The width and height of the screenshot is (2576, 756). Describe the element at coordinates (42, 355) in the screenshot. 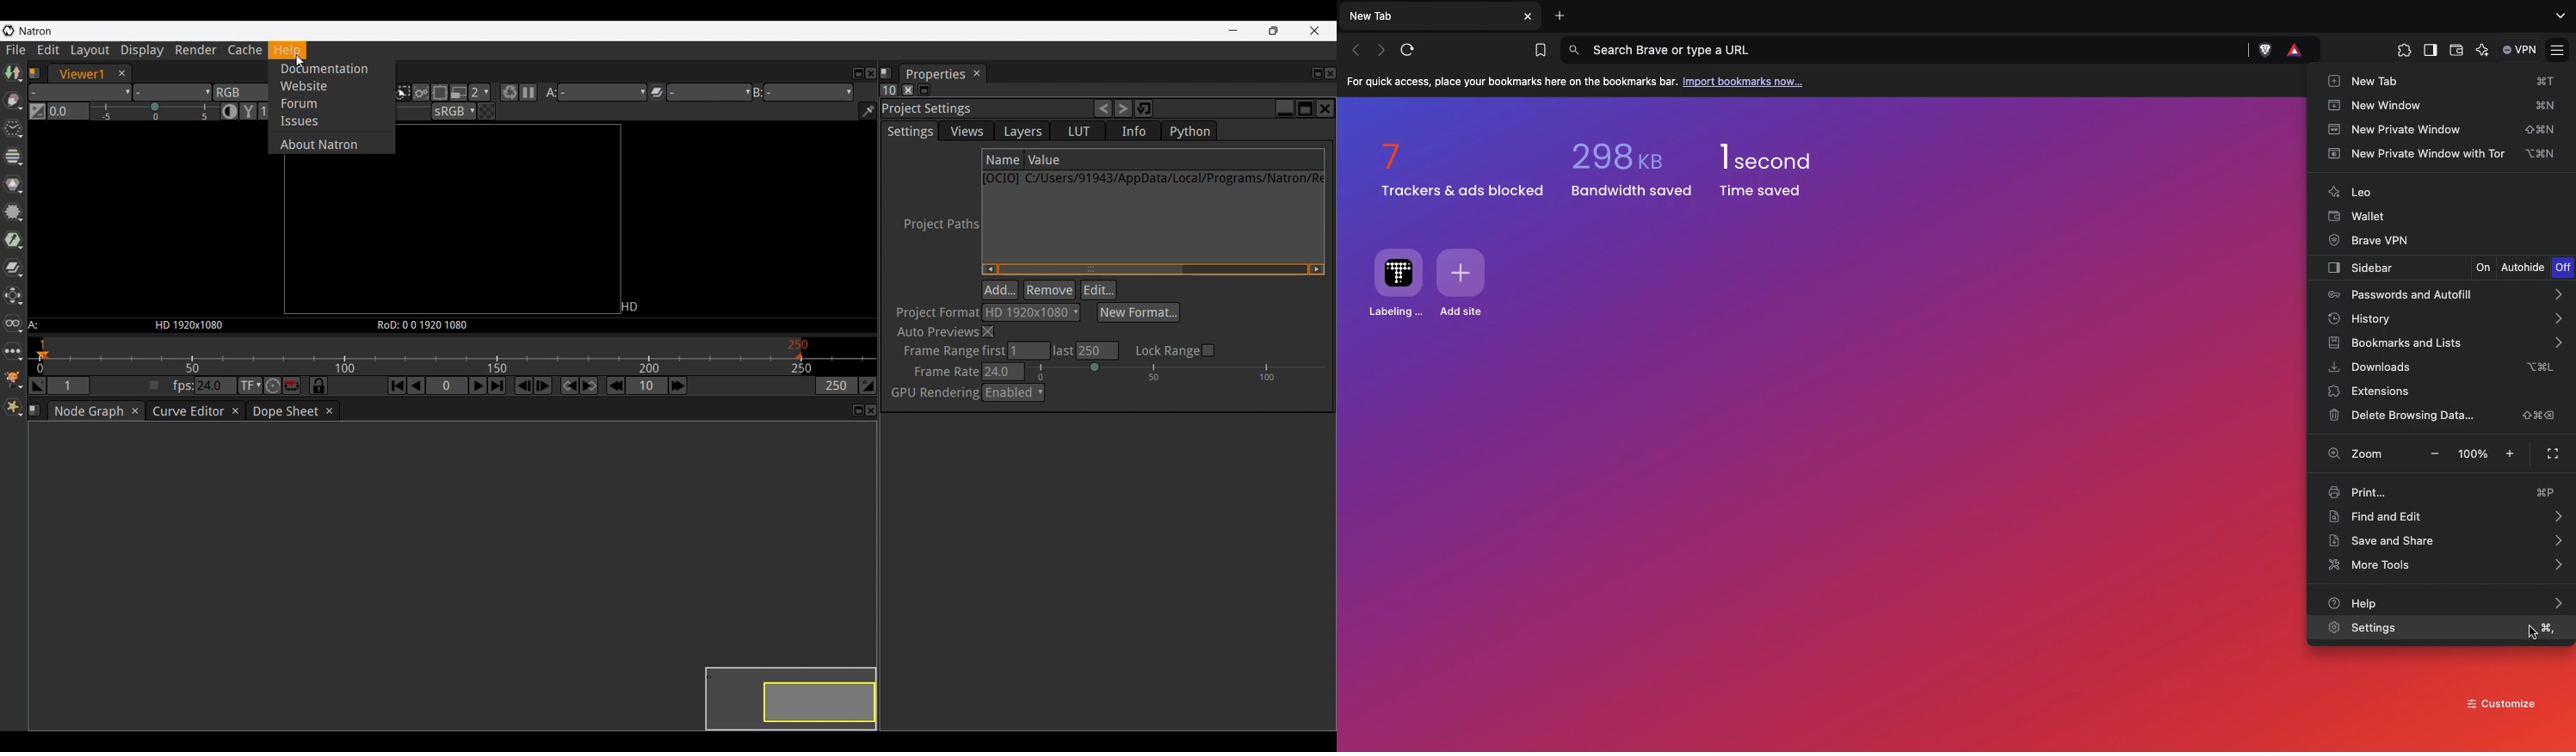

I see `Playback in pointer` at that location.